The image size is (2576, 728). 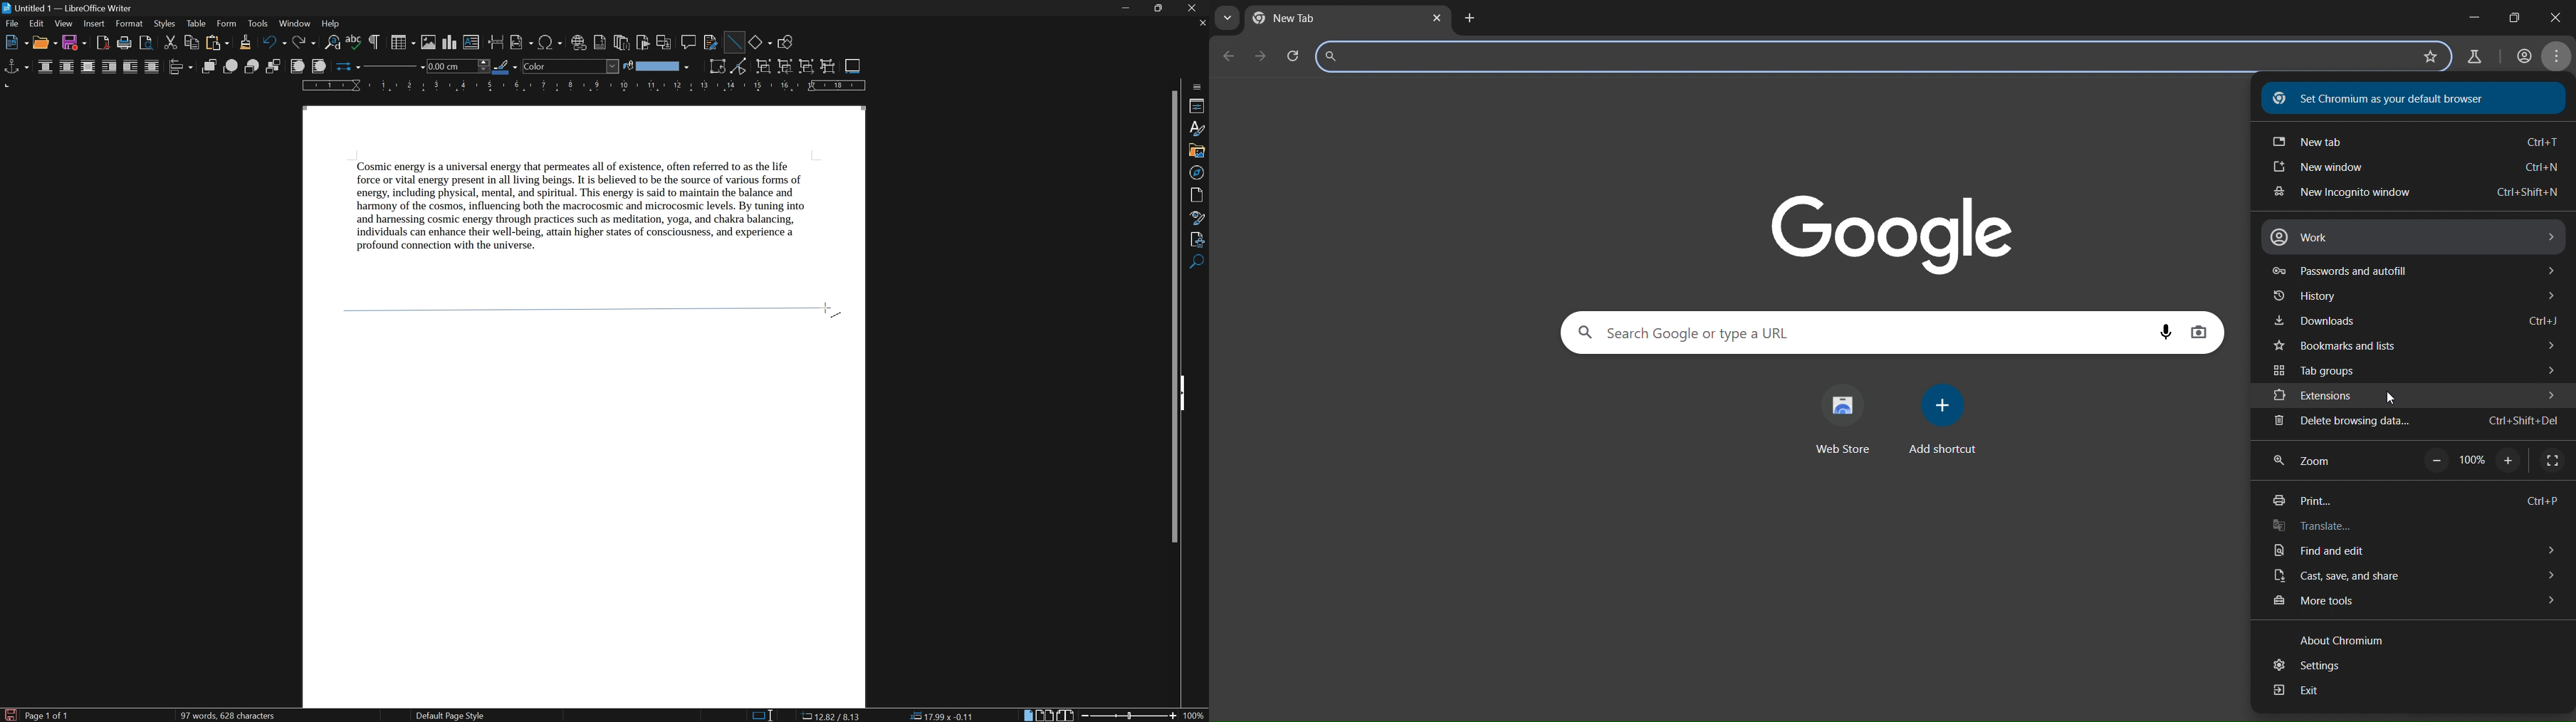 I want to click on insert chart, so click(x=451, y=42).